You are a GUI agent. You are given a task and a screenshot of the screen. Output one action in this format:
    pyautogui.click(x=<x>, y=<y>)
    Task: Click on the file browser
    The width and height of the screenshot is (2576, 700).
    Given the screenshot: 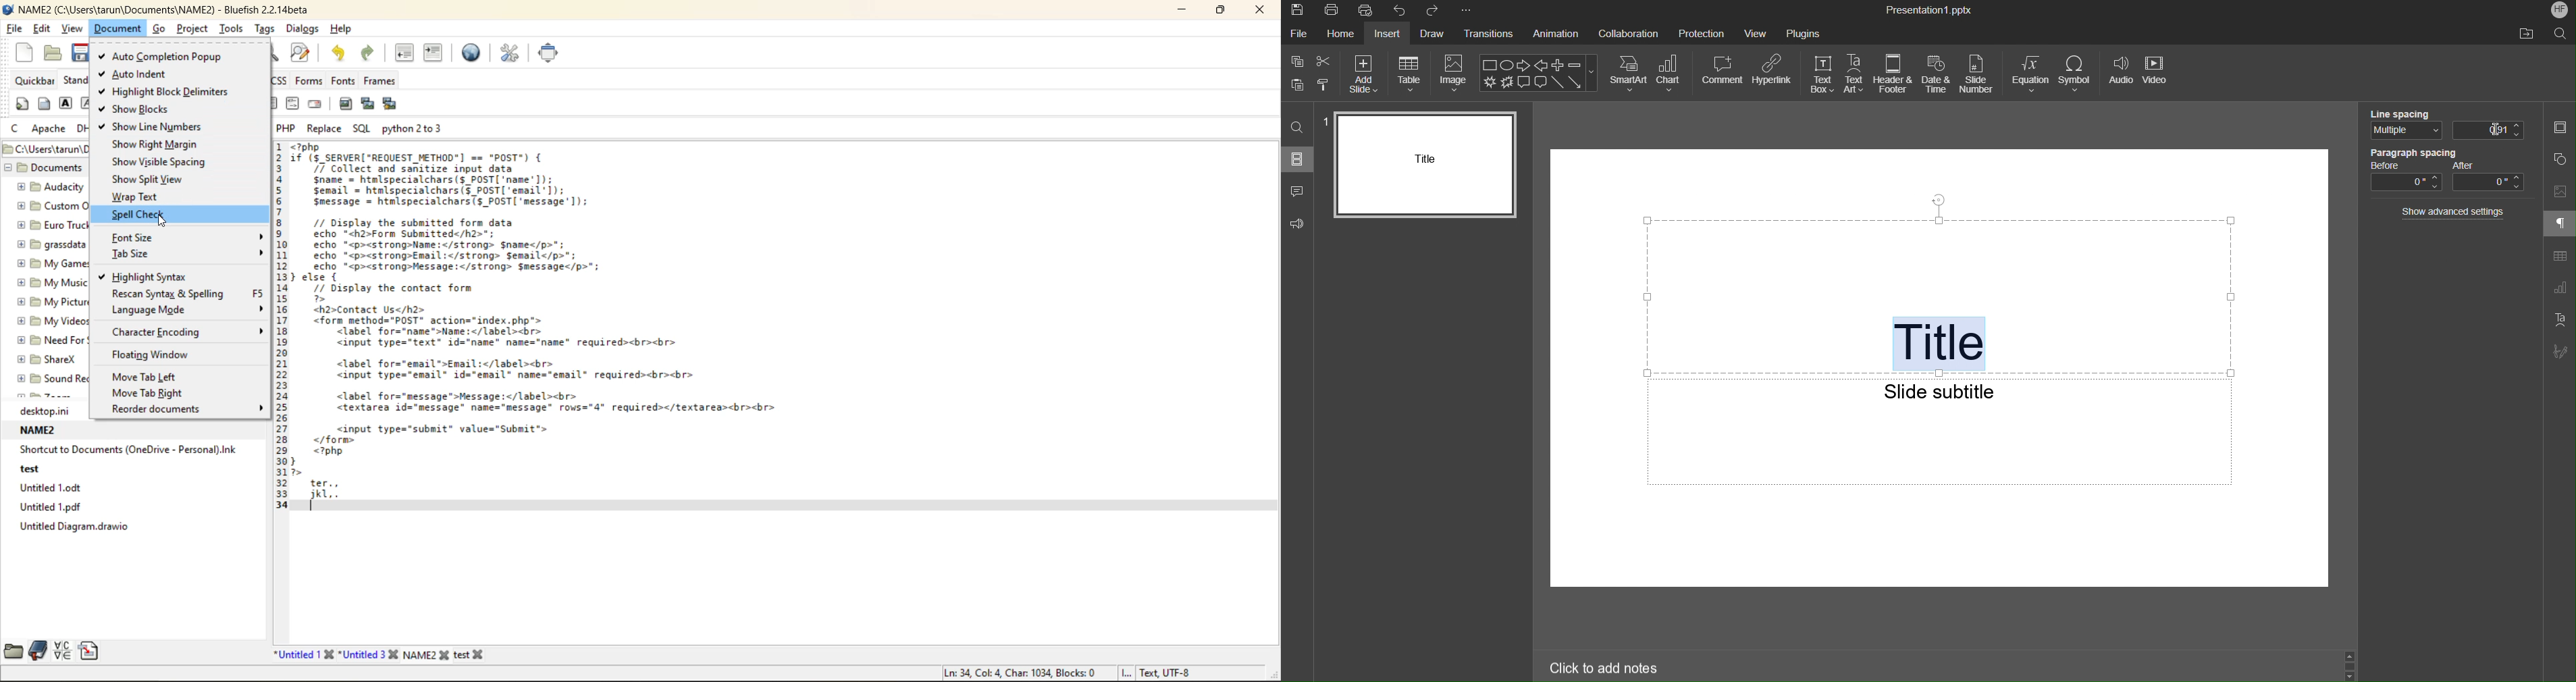 What is the action you would take?
    pyautogui.click(x=15, y=651)
    